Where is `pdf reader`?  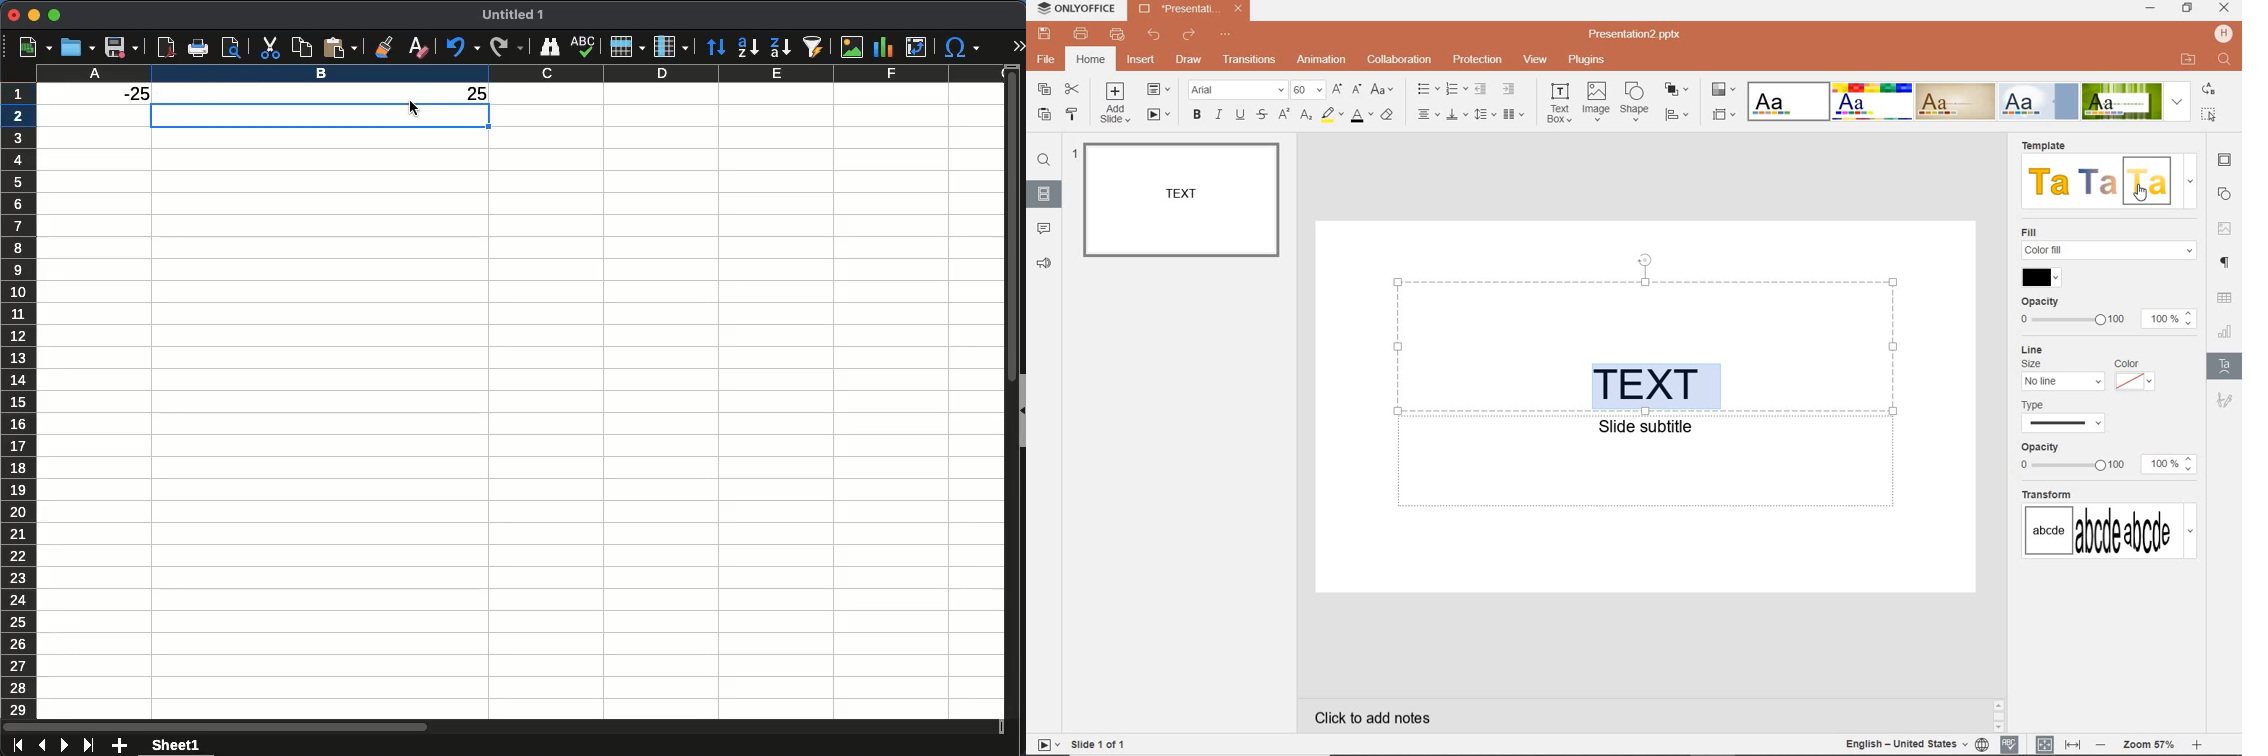
pdf reader is located at coordinates (168, 47).